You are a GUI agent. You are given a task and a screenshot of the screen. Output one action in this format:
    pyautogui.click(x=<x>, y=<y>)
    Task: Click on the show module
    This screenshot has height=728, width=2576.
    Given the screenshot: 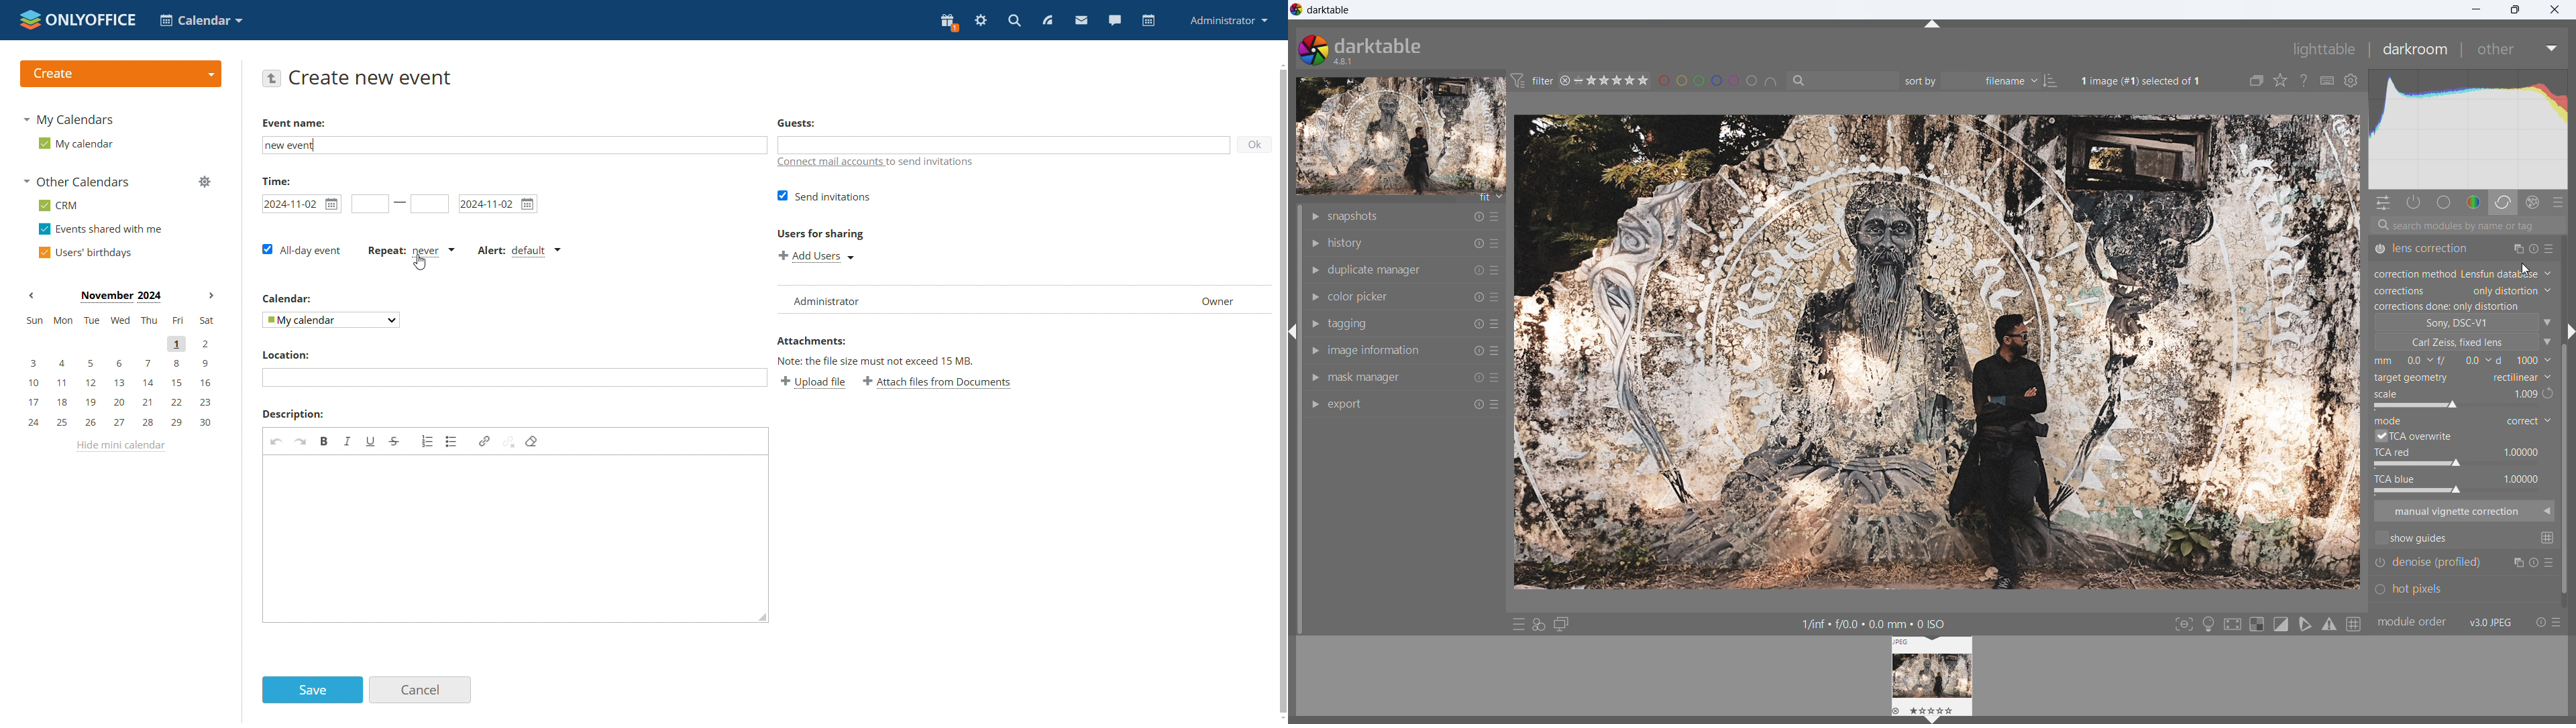 What is the action you would take?
    pyautogui.click(x=1315, y=322)
    